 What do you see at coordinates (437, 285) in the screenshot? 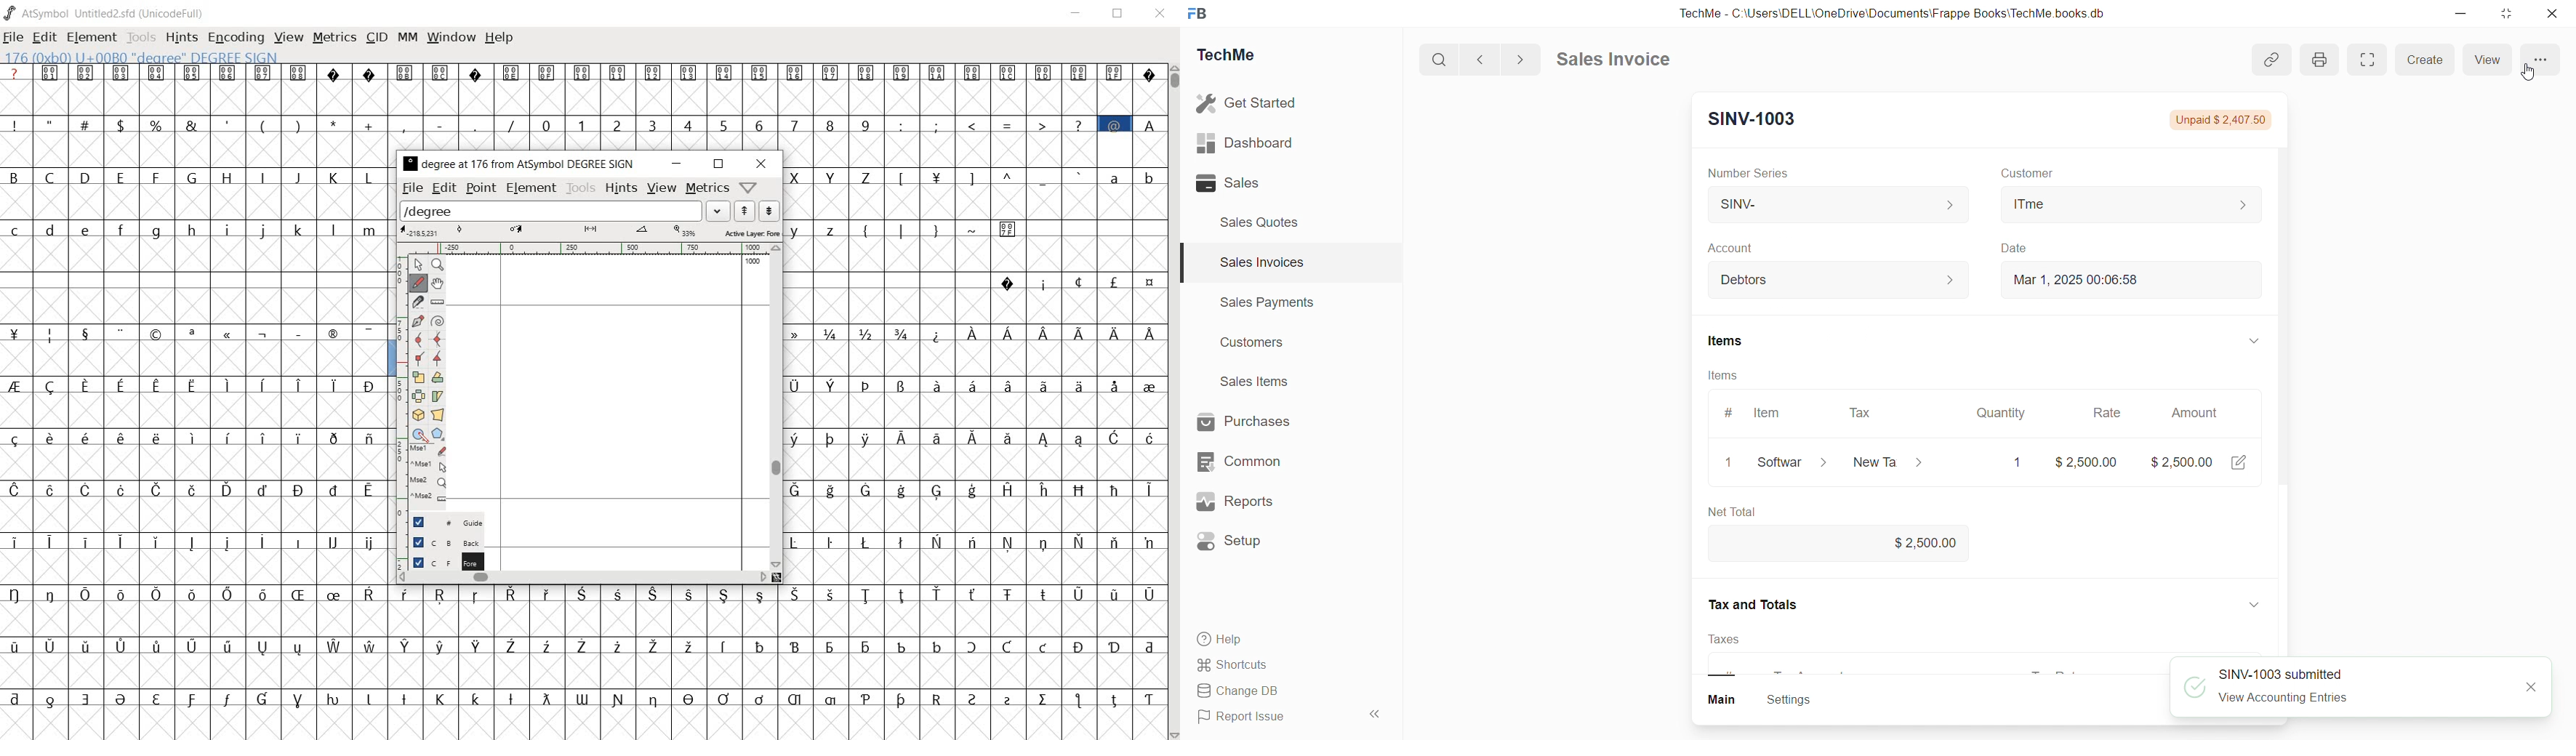
I see `scroll by hand` at bounding box center [437, 285].